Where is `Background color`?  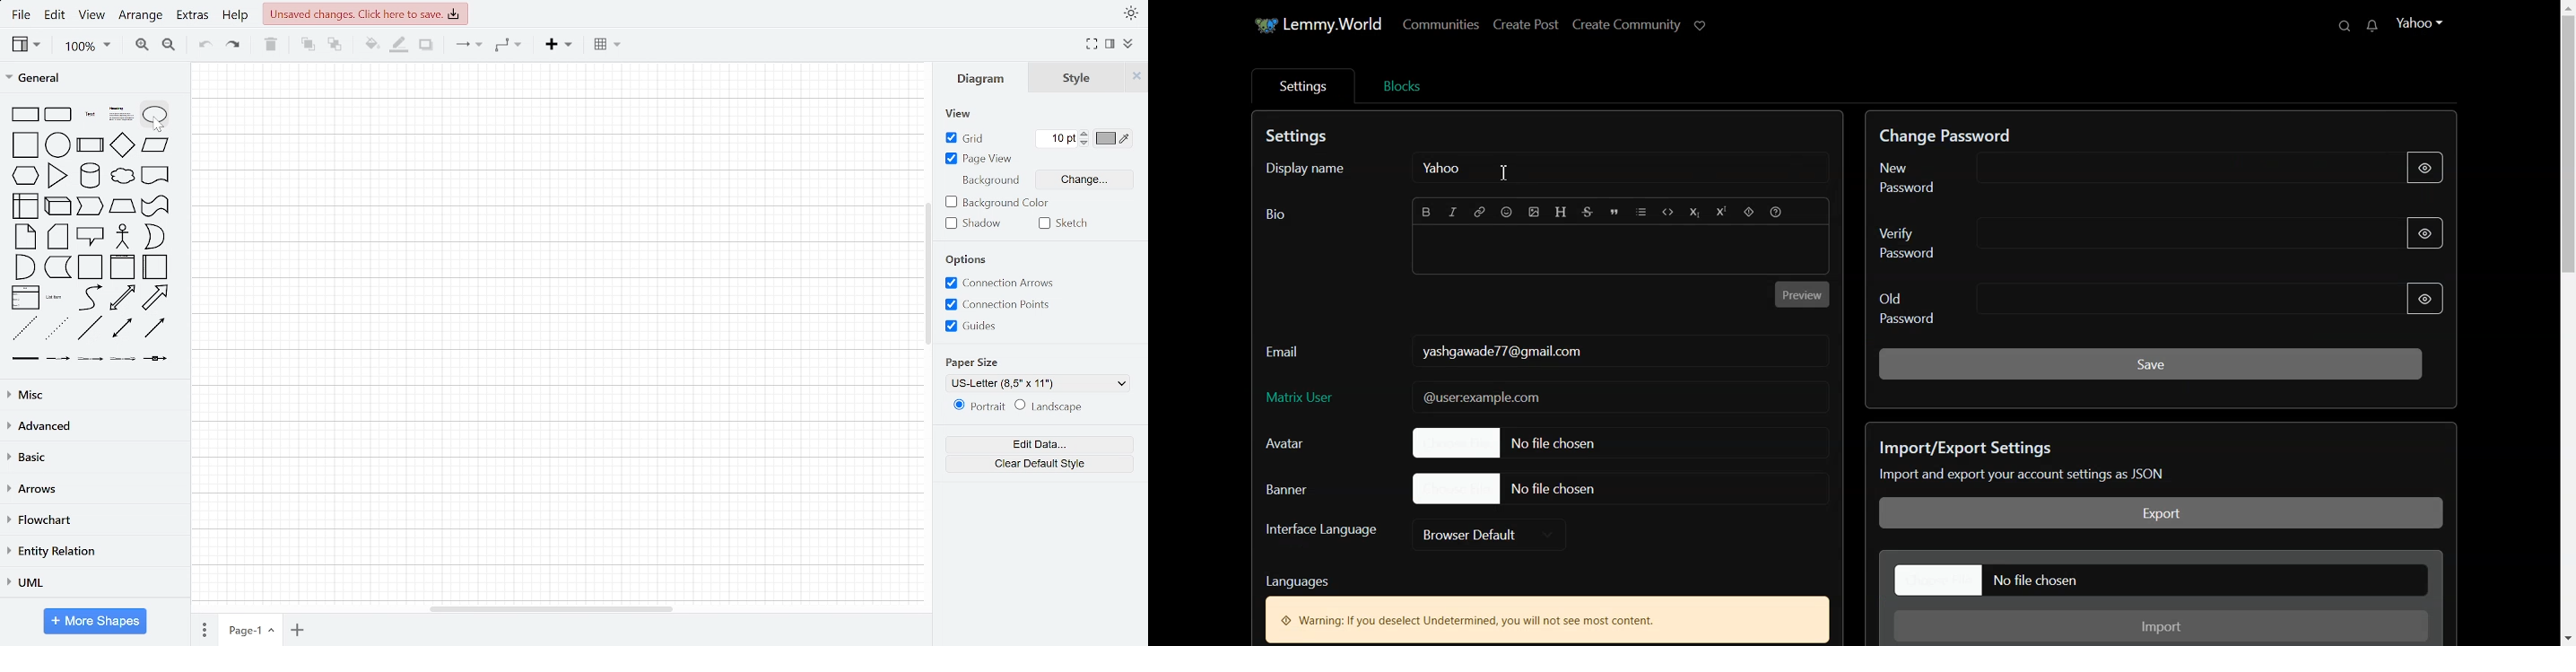
Background color is located at coordinates (997, 203).